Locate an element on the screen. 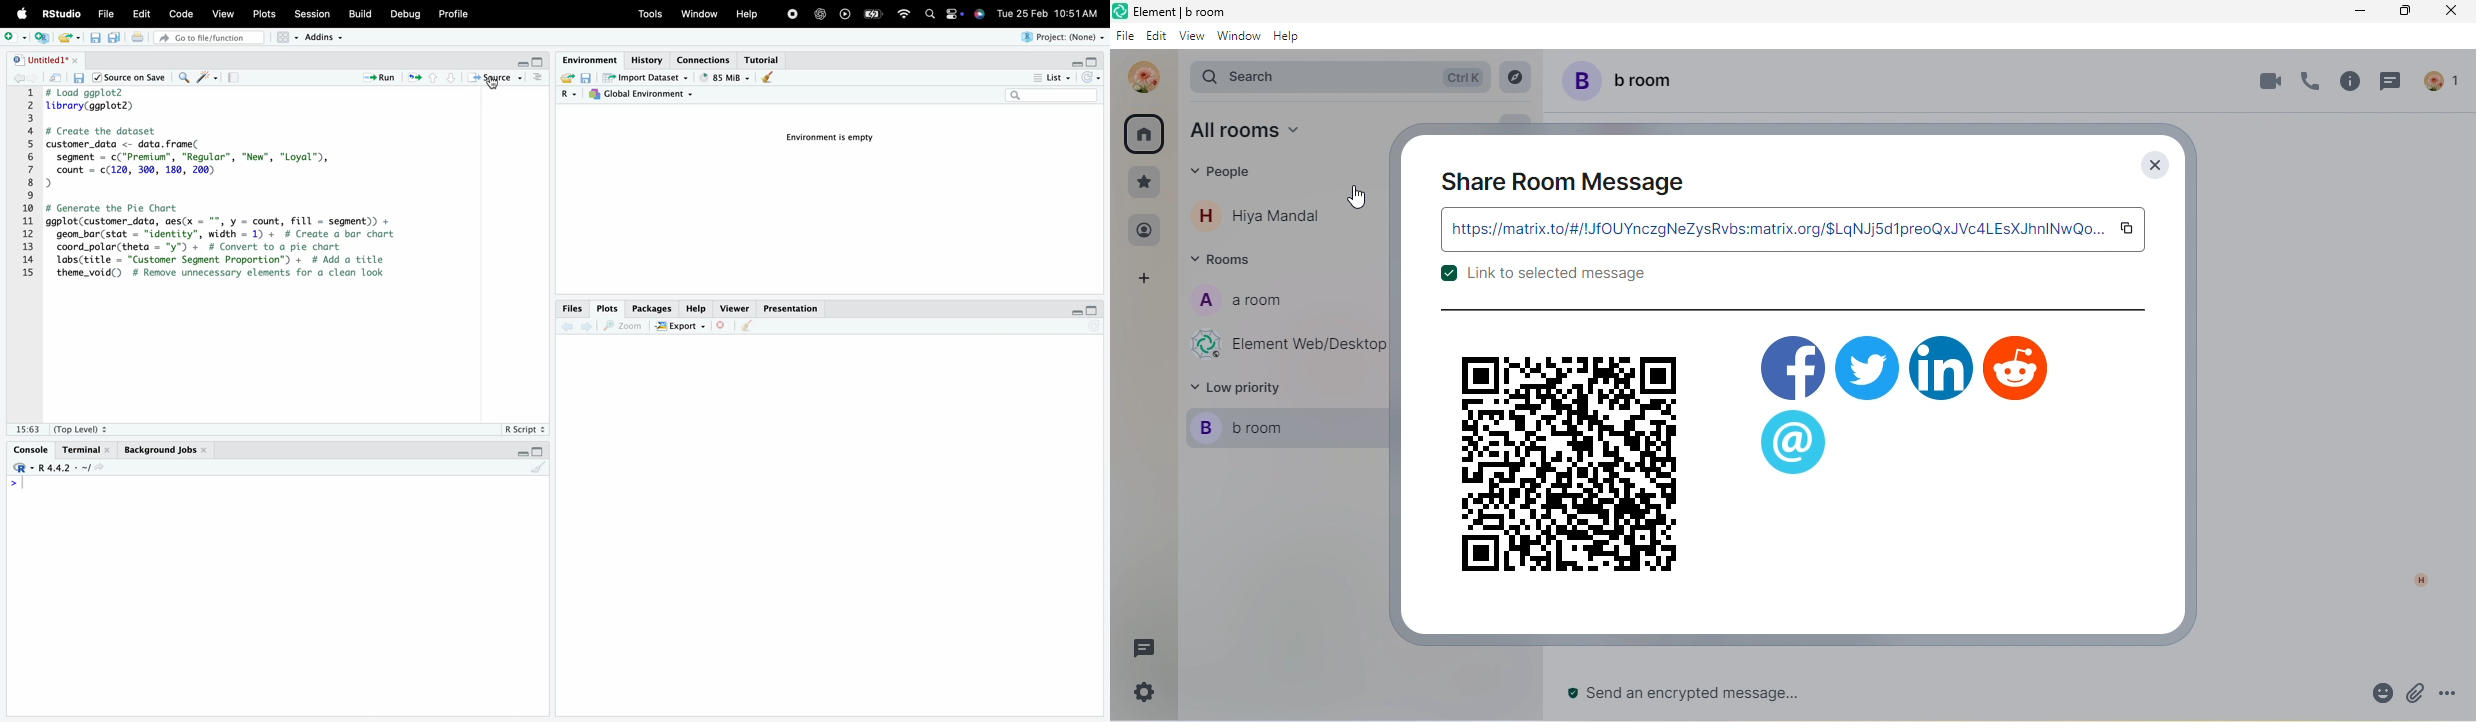  stop is located at coordinates (793, 13).